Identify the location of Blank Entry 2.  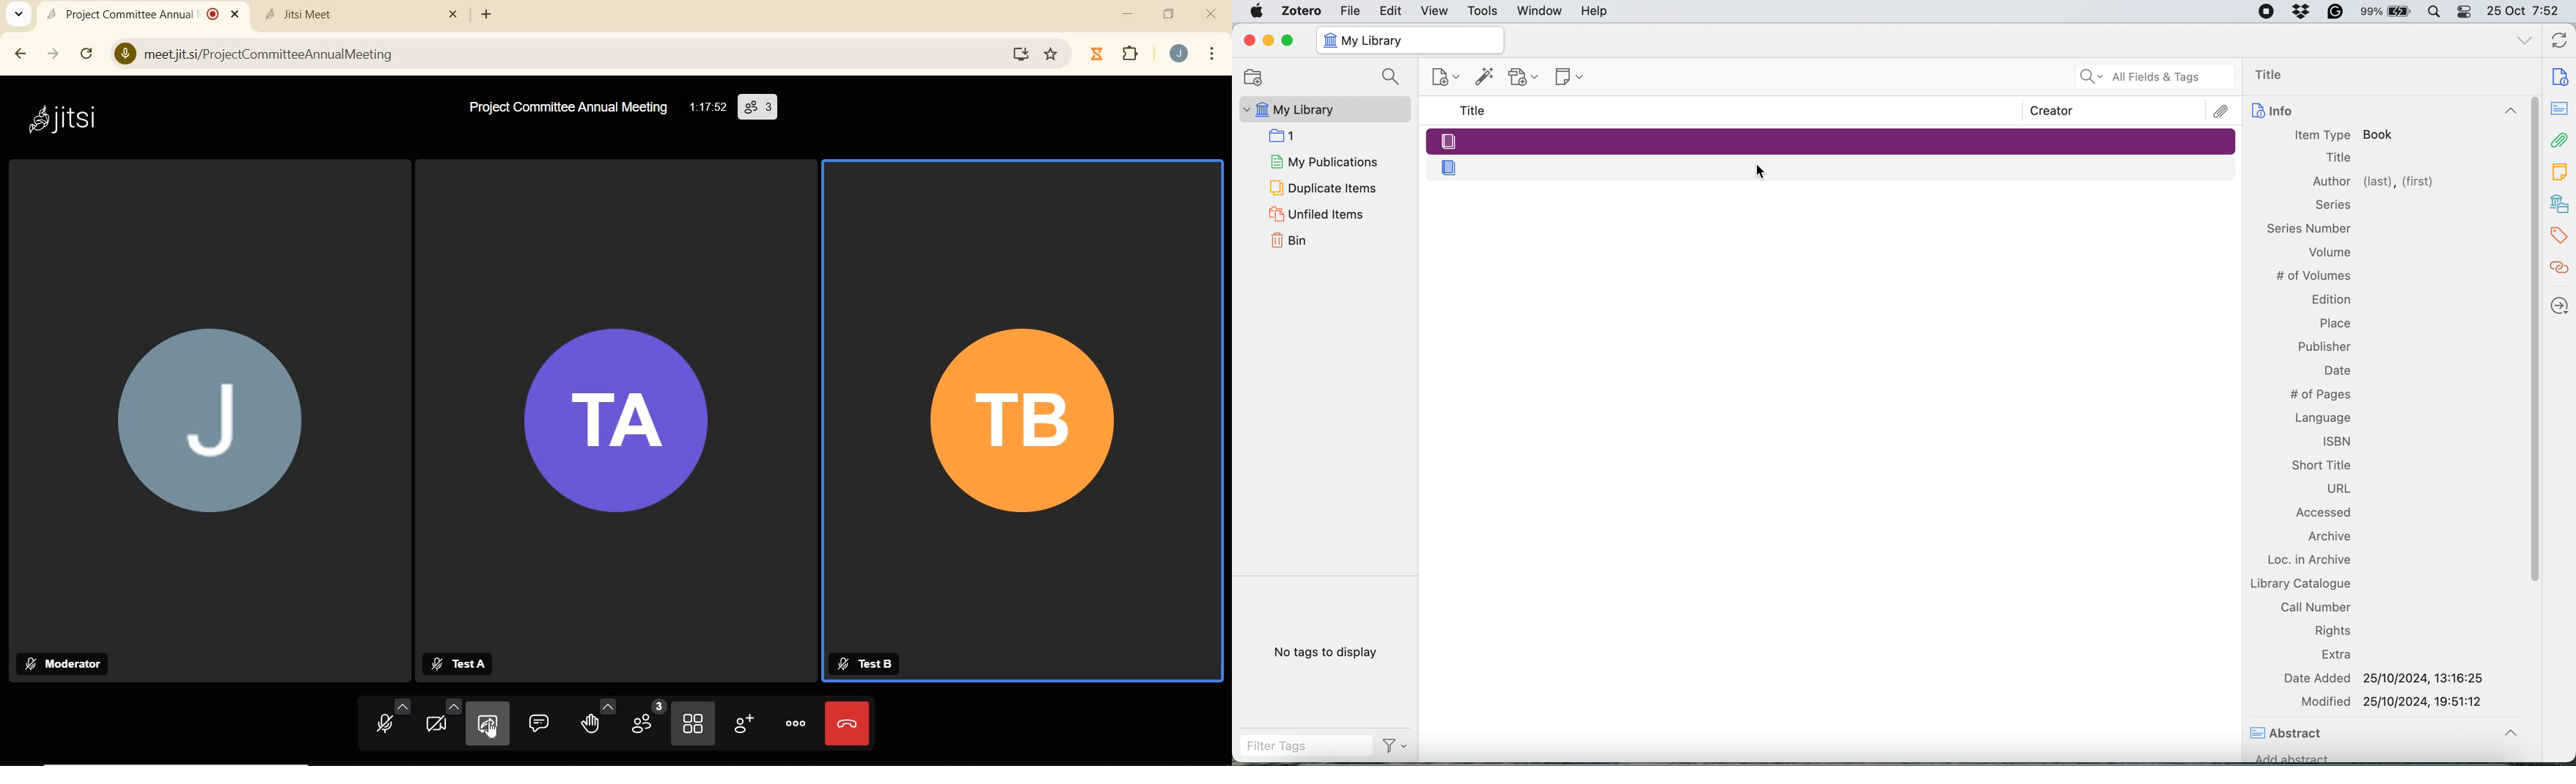
(1833, 167).